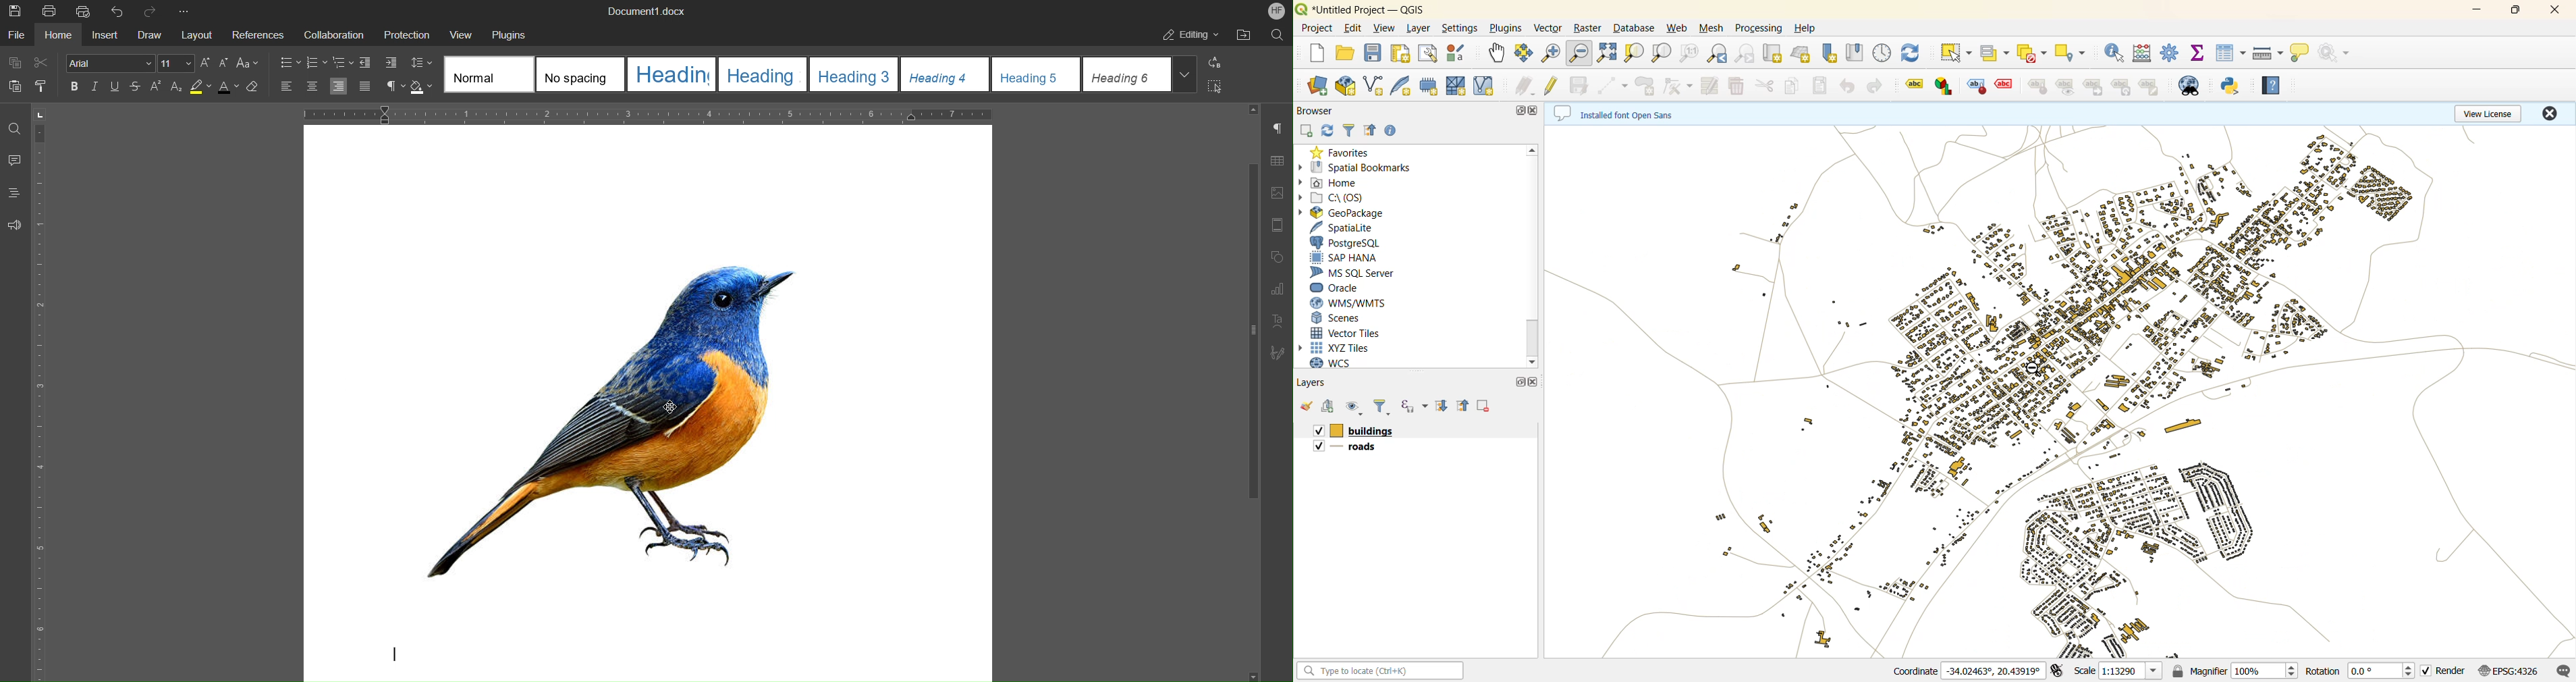  Describe the element at coordinates (95, 87) in the screenshot. I see `Italic` at that location.